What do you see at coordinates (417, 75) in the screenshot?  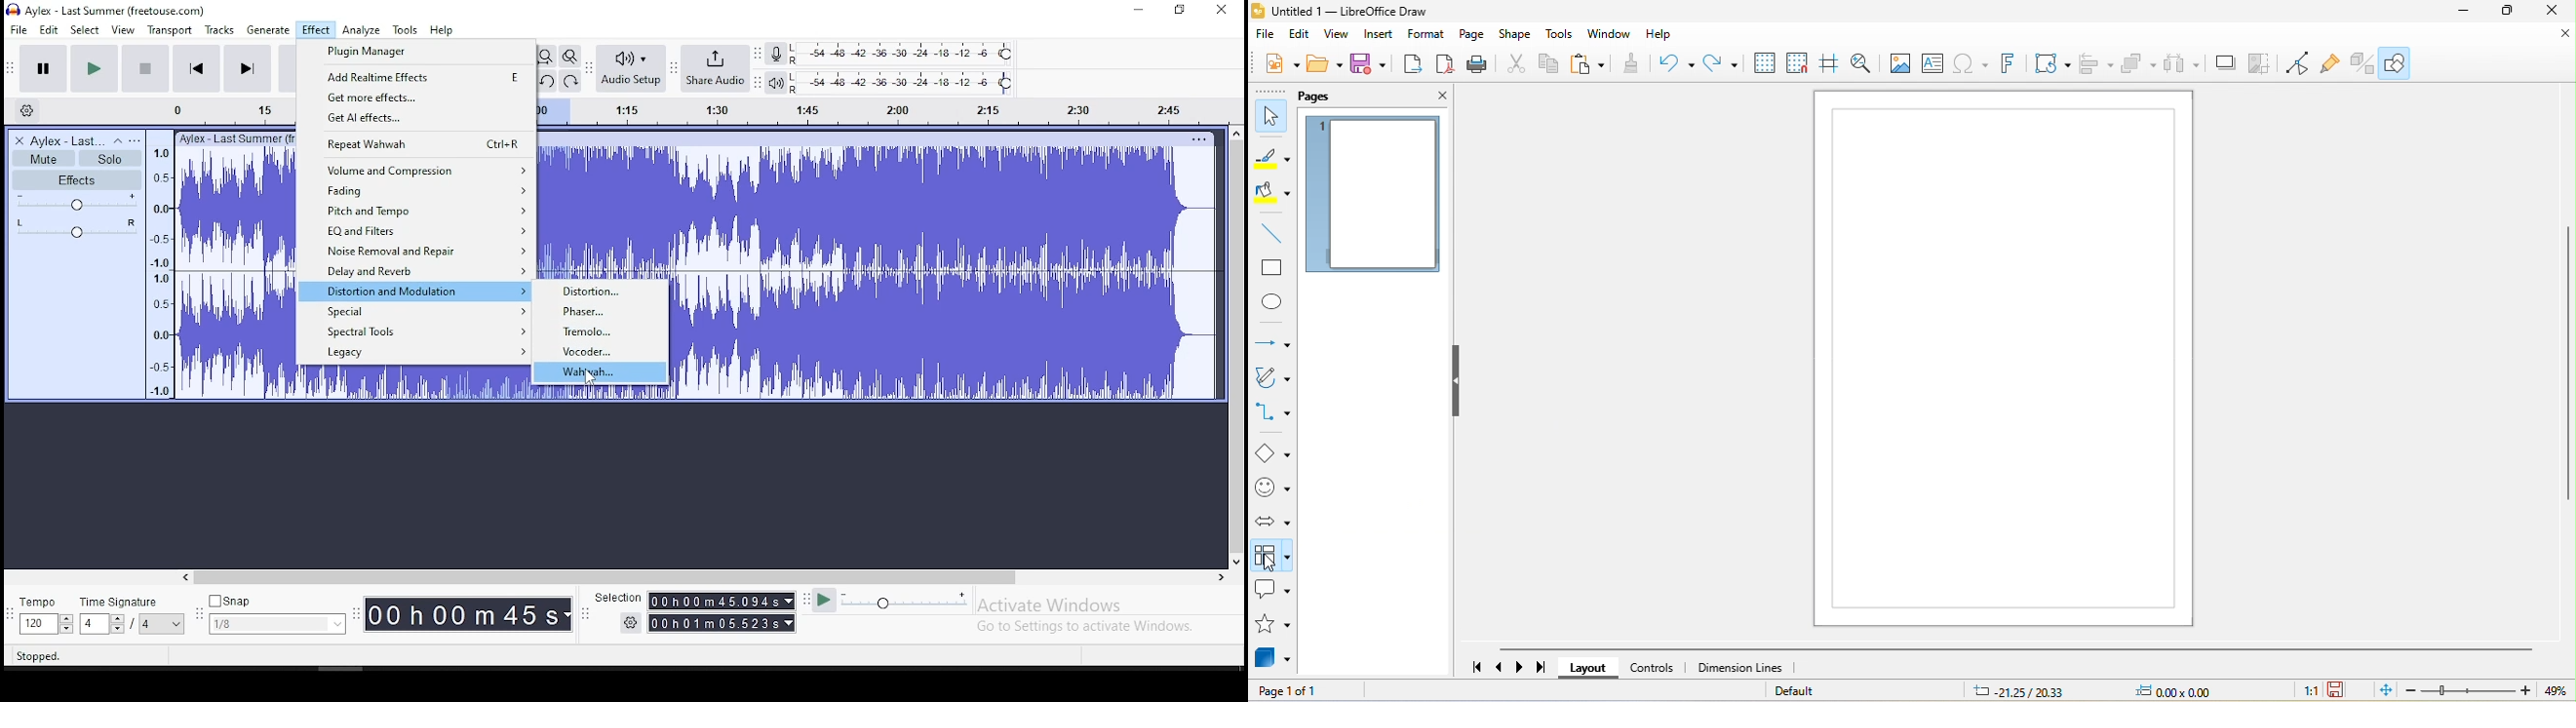 I see `add real time effects` at bounding box center [417, 75].